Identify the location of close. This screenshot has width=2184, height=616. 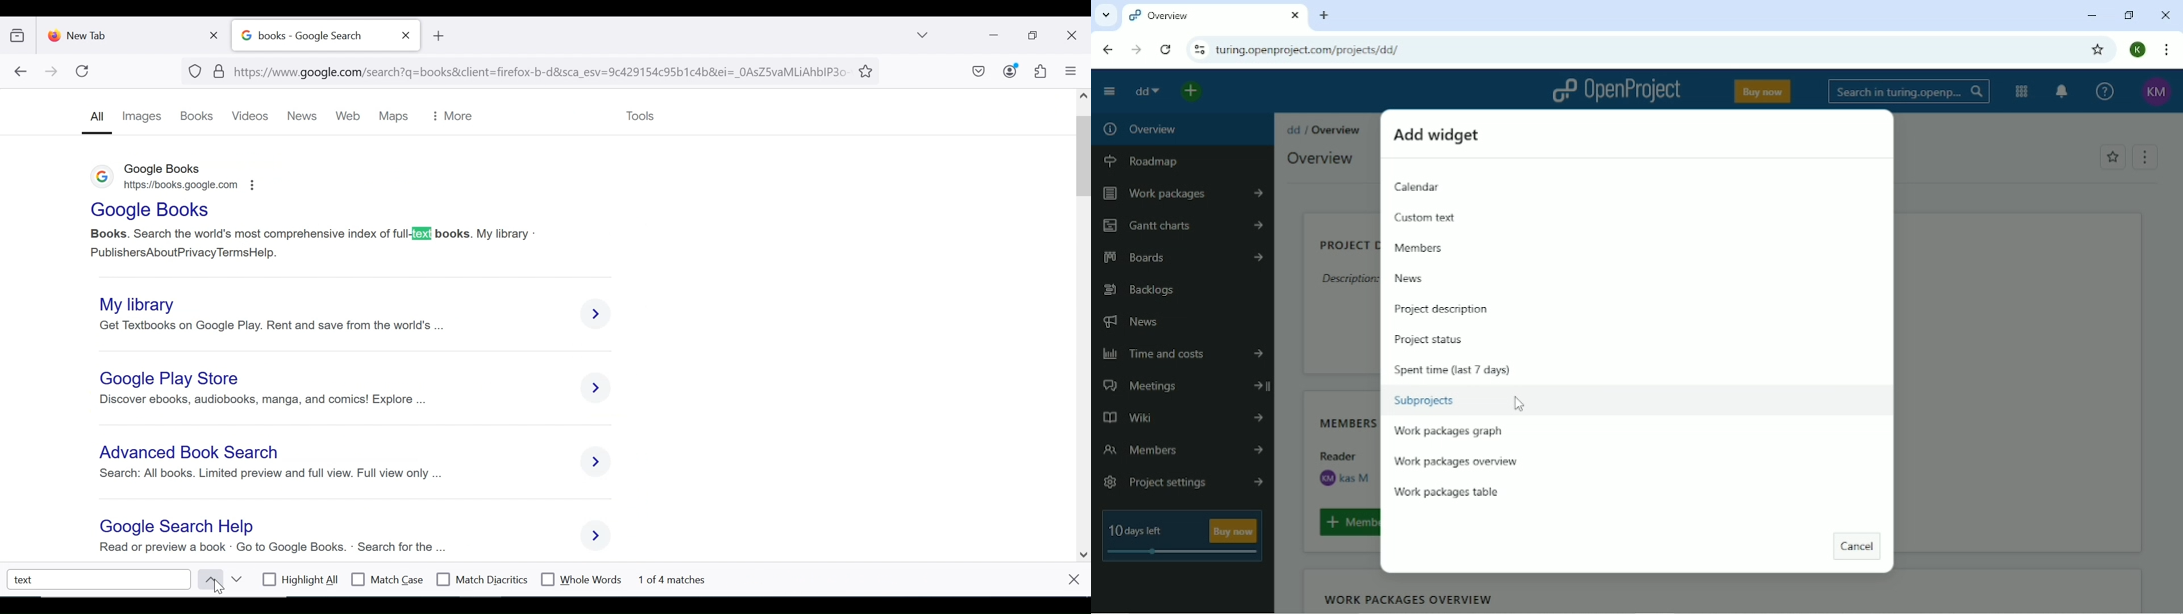
(1073, 579).